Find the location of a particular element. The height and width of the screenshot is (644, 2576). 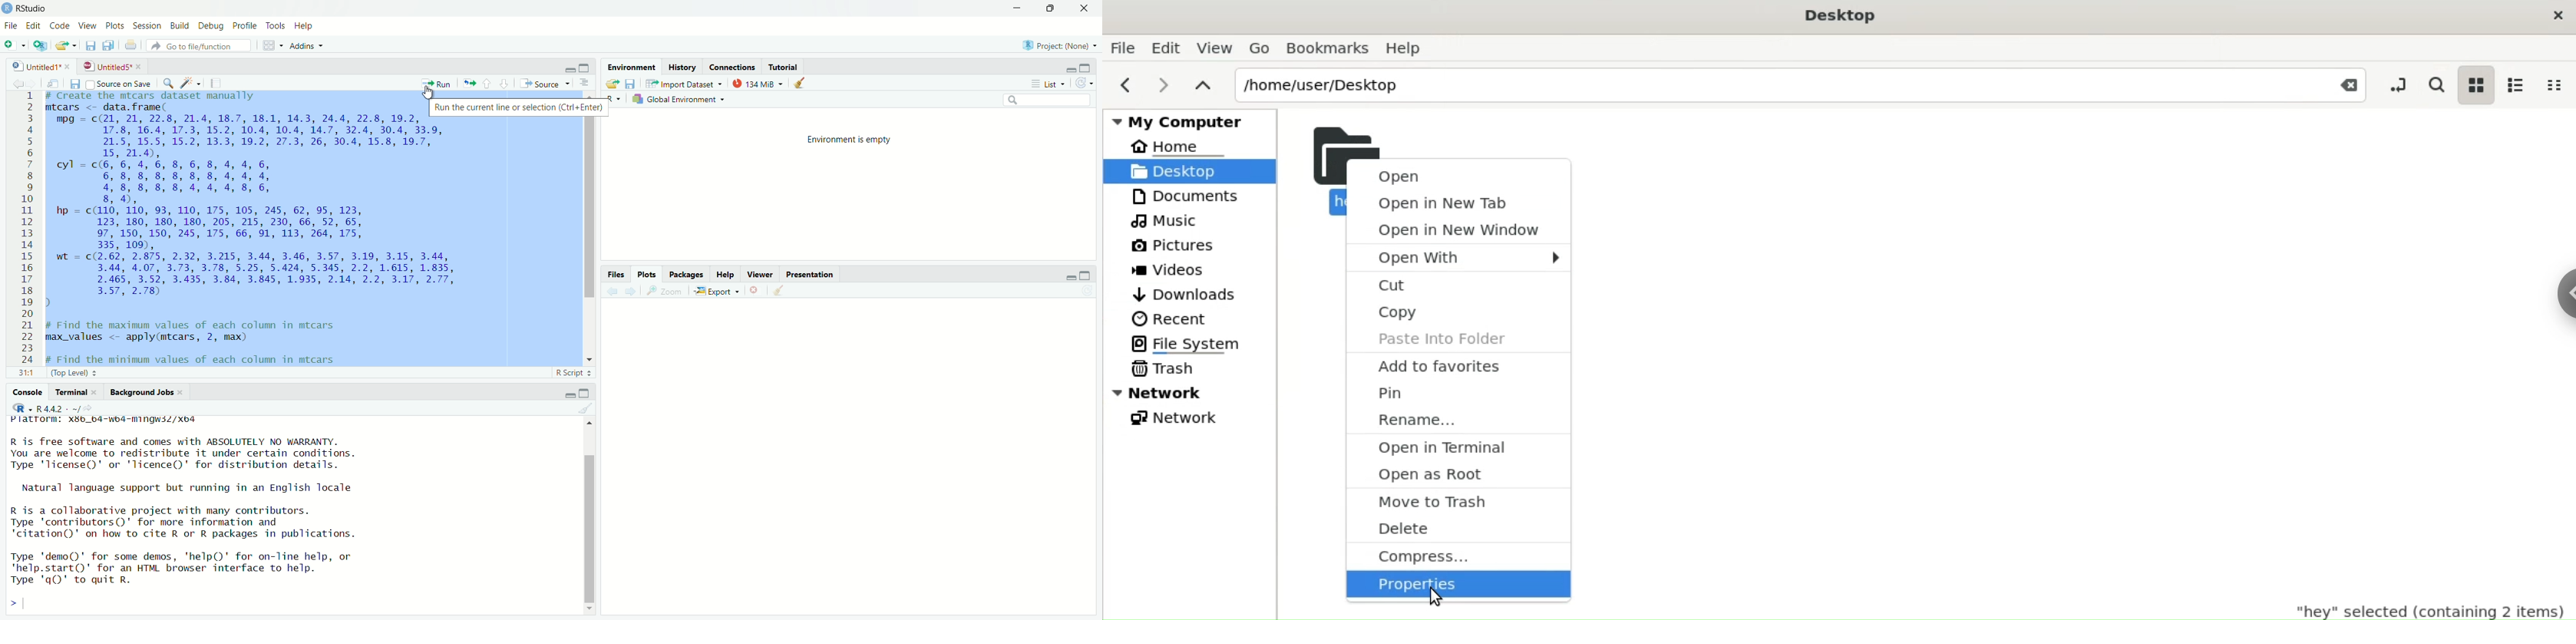

files is located at coordinates (635, 85).